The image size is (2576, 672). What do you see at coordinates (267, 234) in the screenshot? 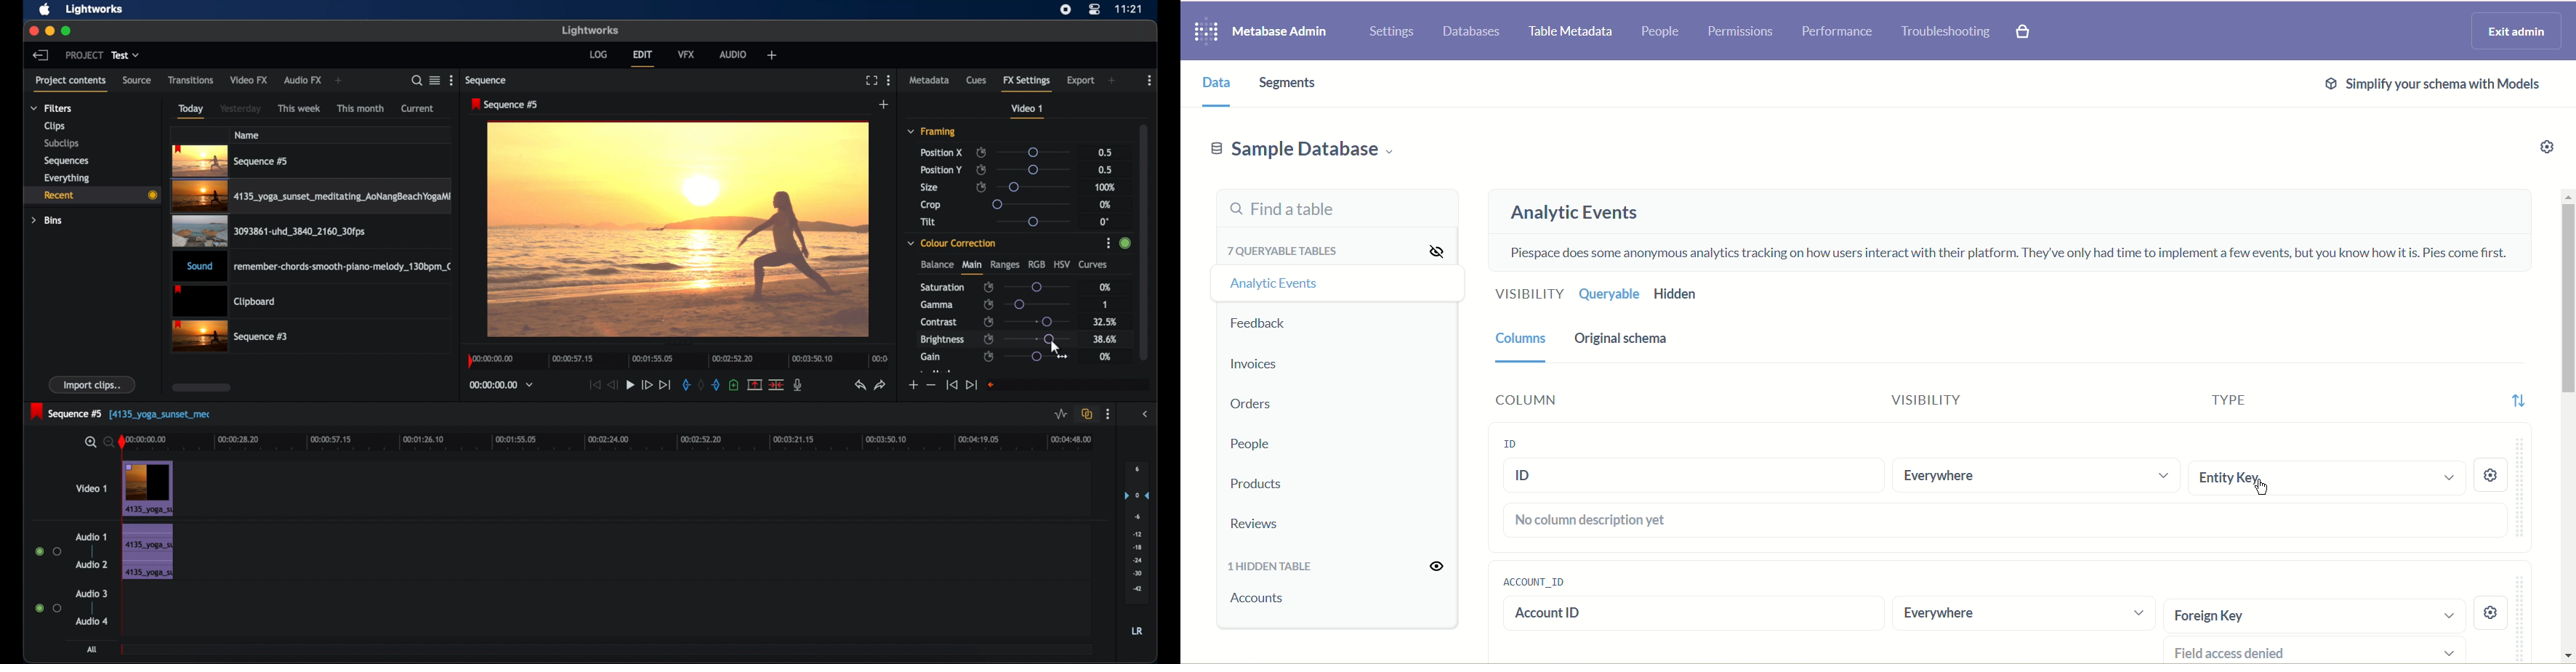
I see `video clip` at bounding box center [267, 234].